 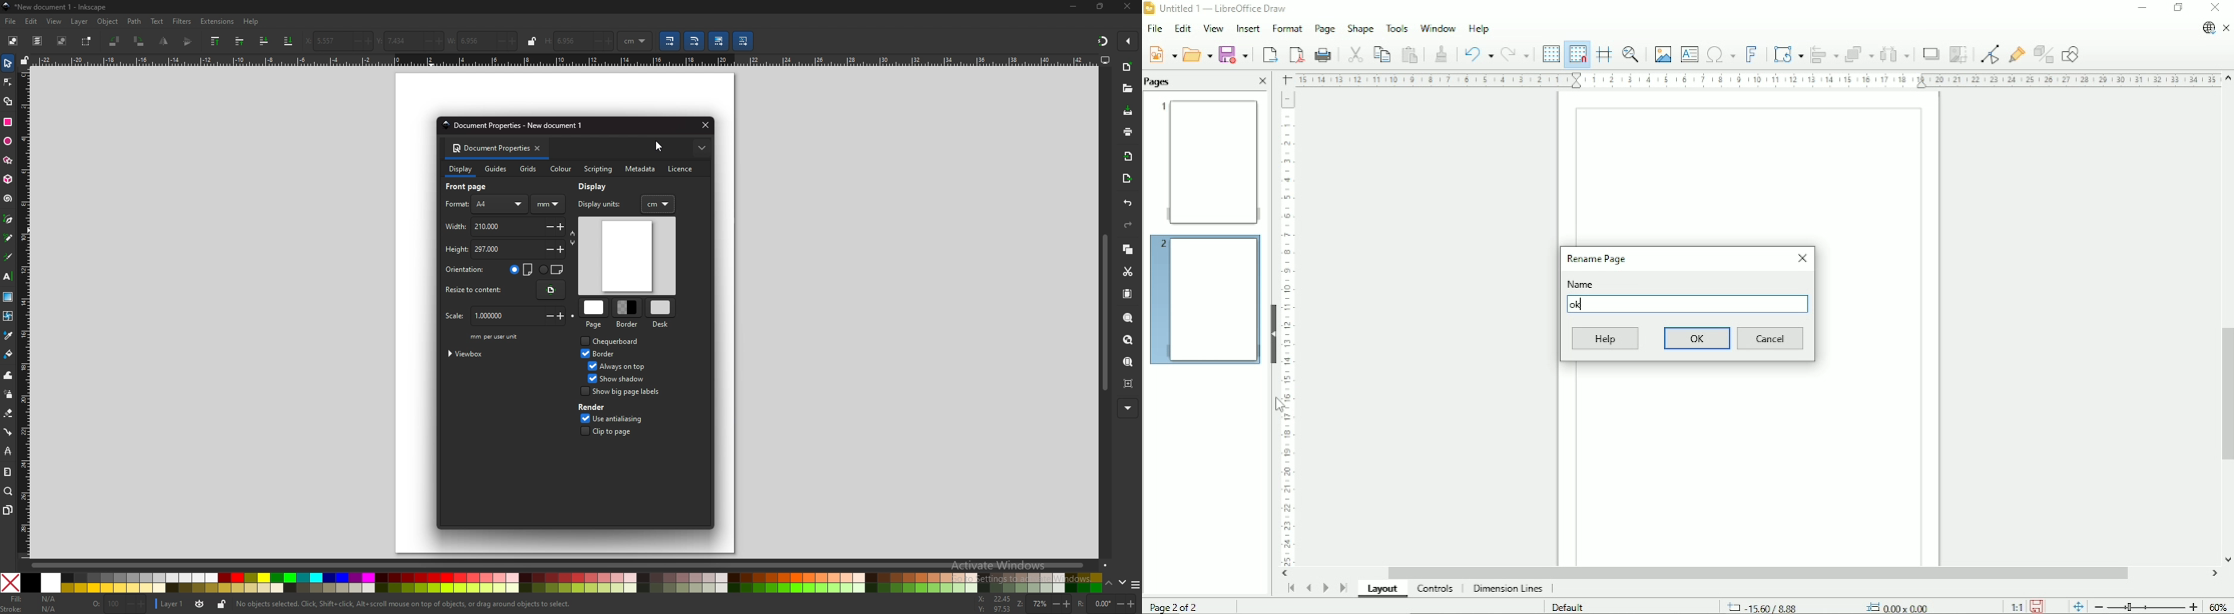 What do you see at coordinates (497, 169) in the screenshot?
I see `guides` at bounding box center [497, 169].